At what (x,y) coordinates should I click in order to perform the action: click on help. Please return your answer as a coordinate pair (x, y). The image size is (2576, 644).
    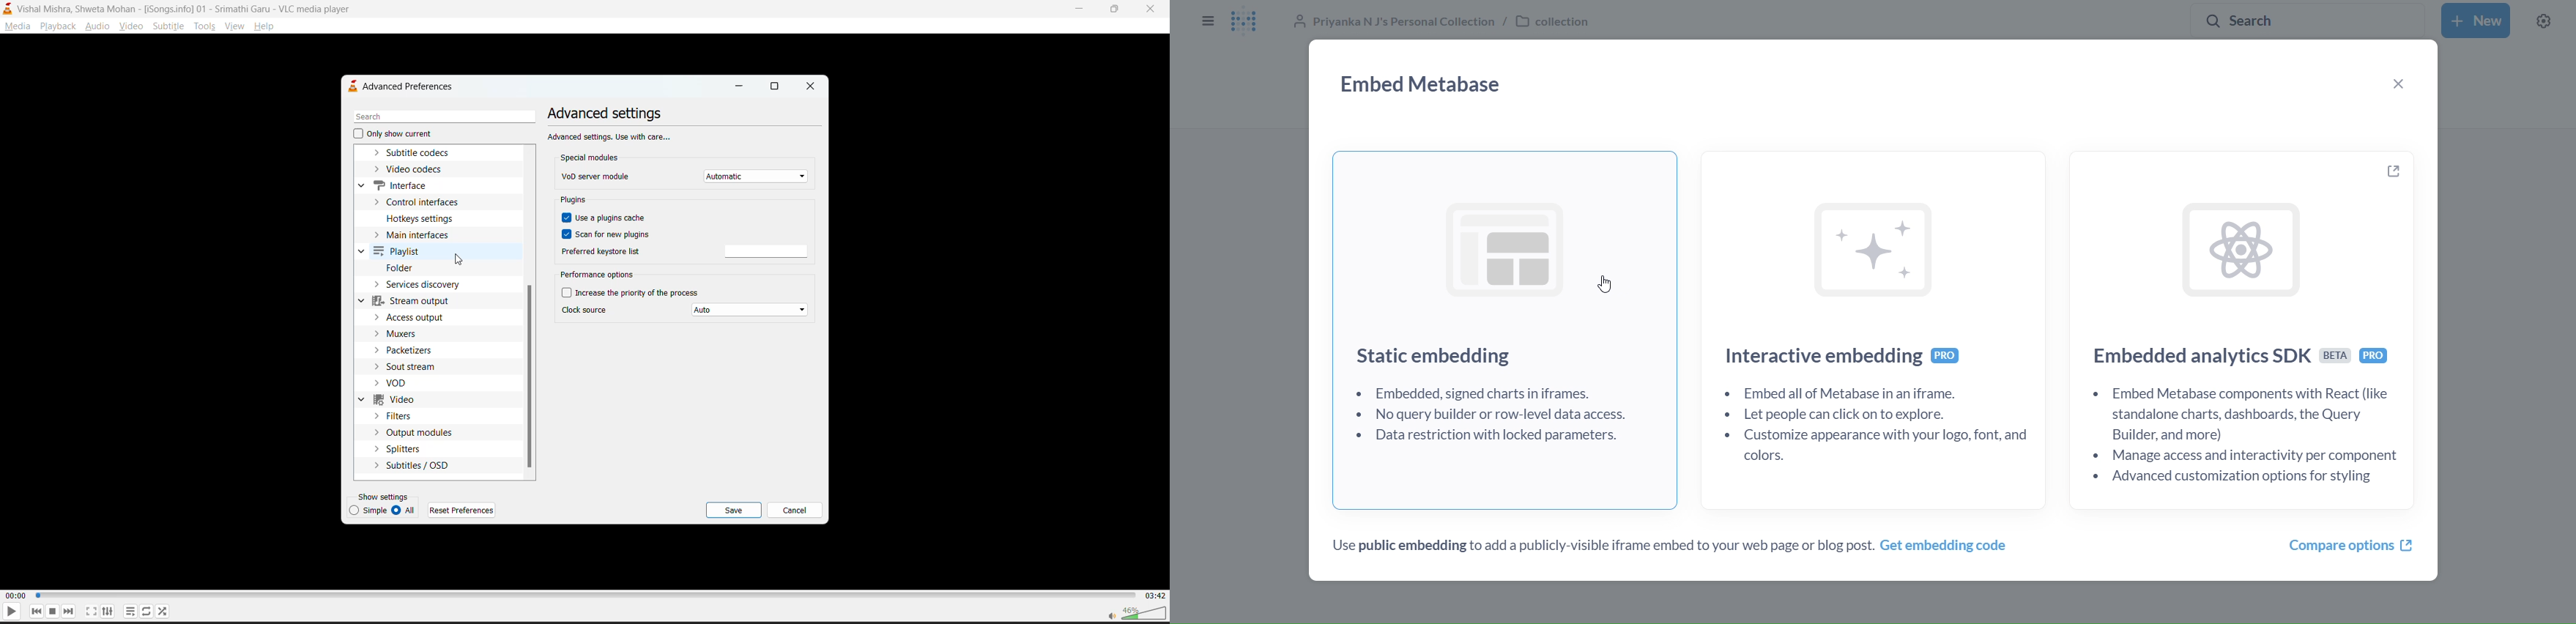
    Looking at the image, I should click on (268, 26).